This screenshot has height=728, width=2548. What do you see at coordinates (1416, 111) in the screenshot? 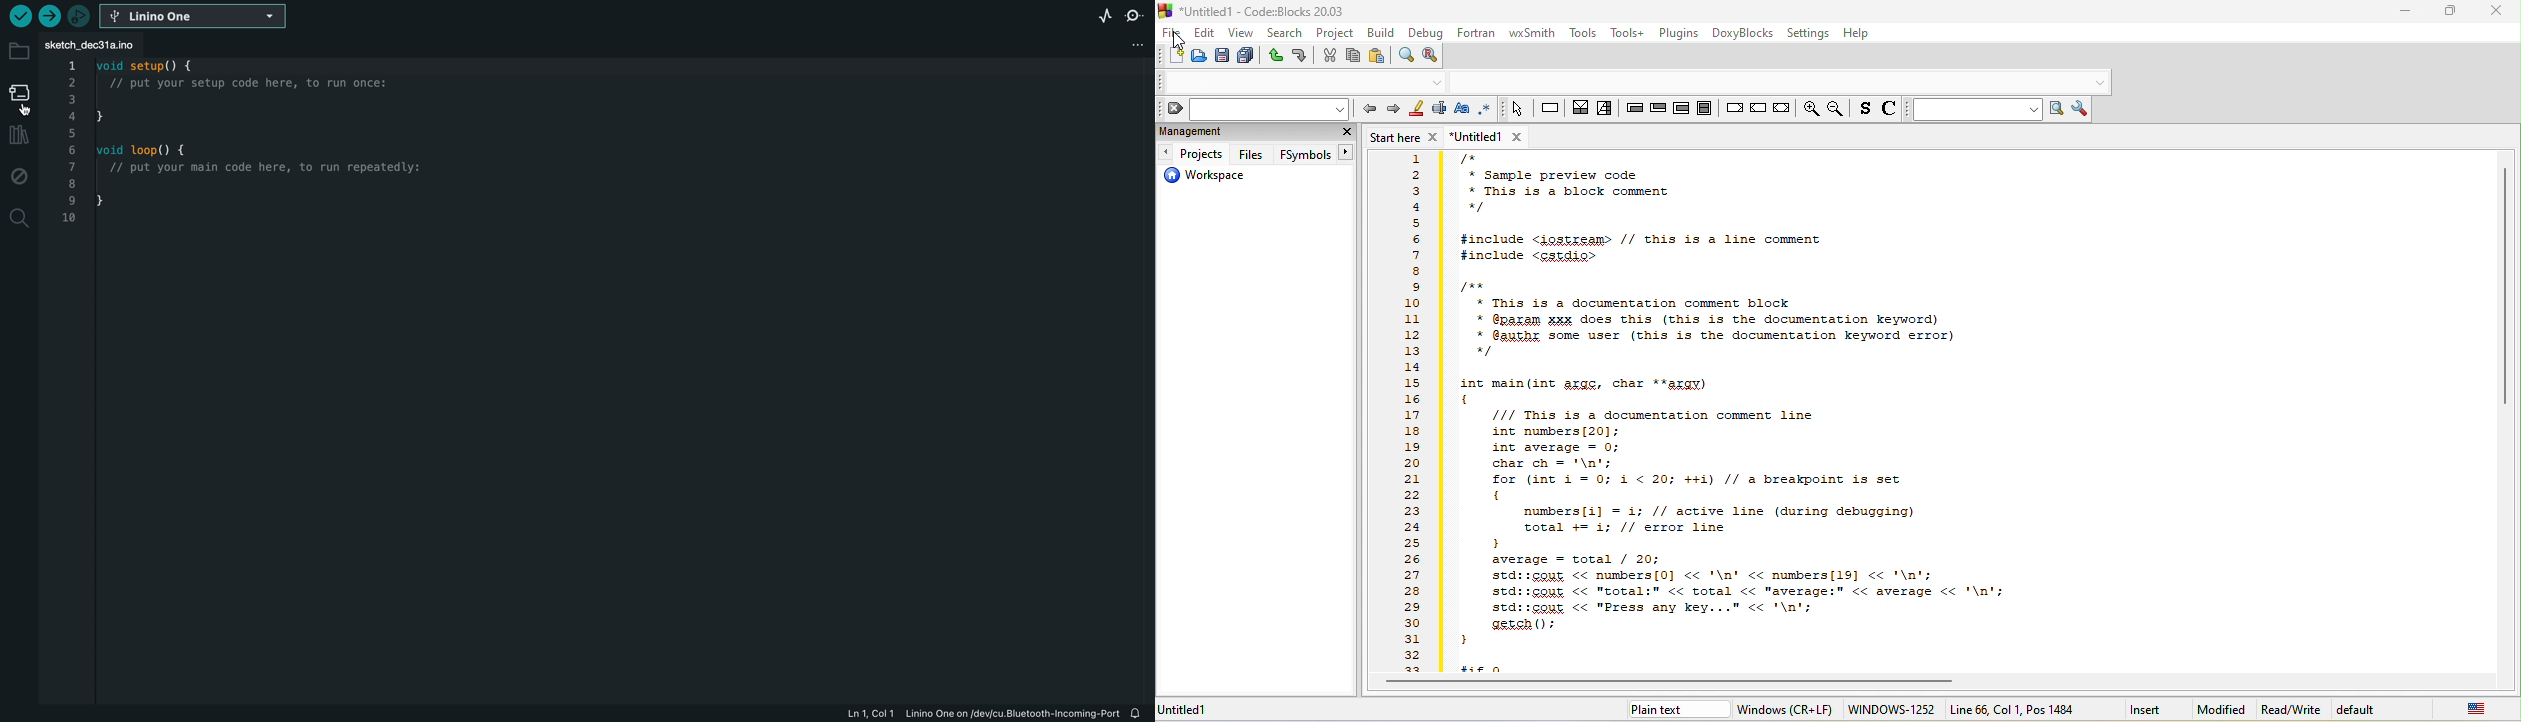
I see `highlight` at bounding box center [1416, 111].